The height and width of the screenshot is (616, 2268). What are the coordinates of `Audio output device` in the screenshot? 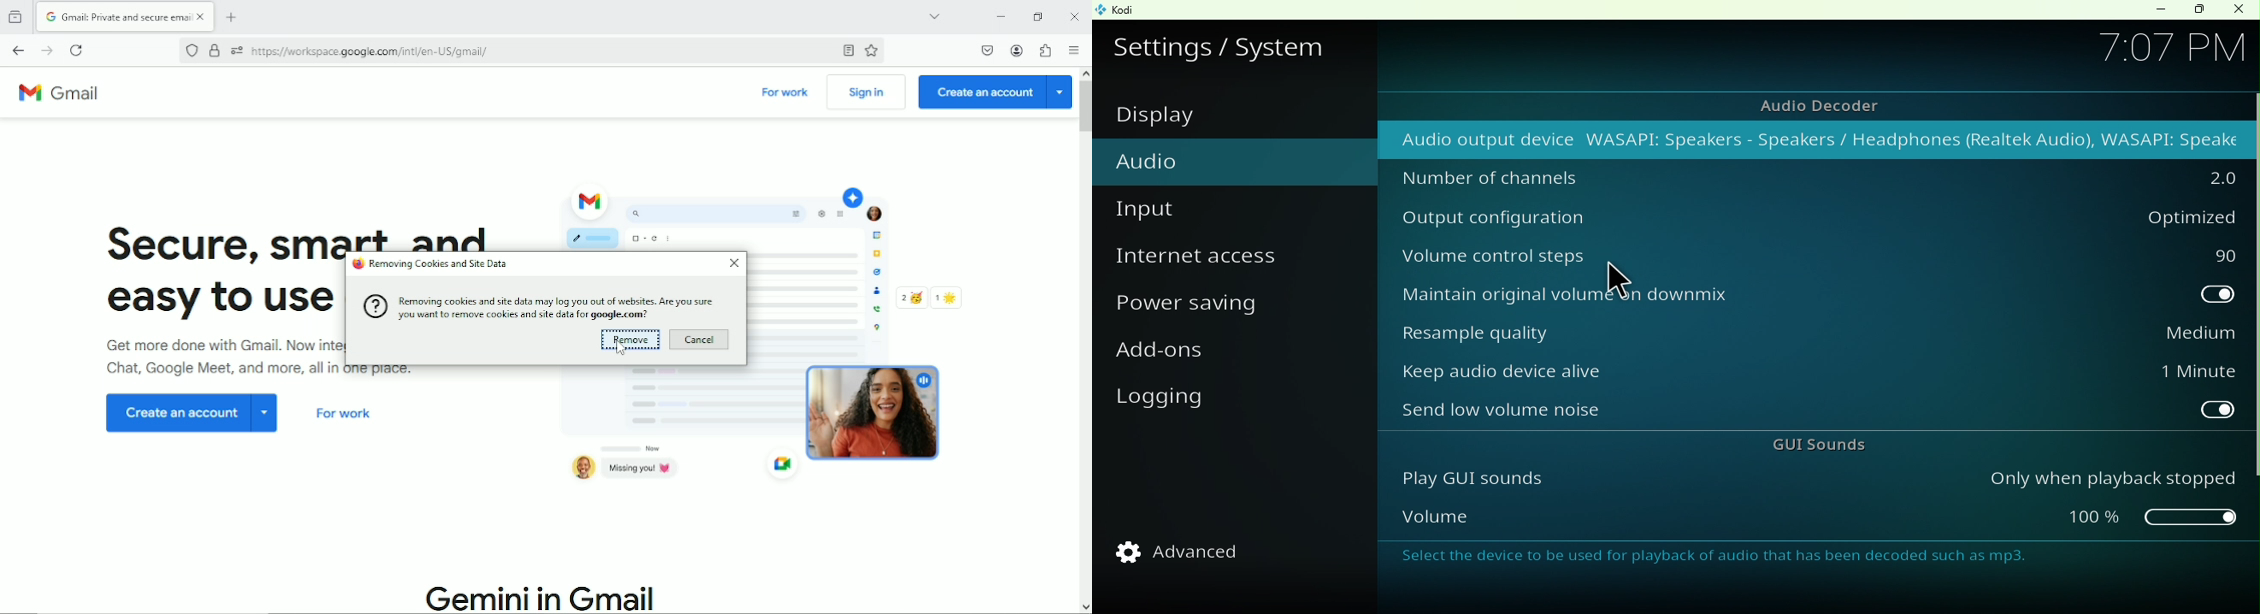 It's located at (1700, 135).